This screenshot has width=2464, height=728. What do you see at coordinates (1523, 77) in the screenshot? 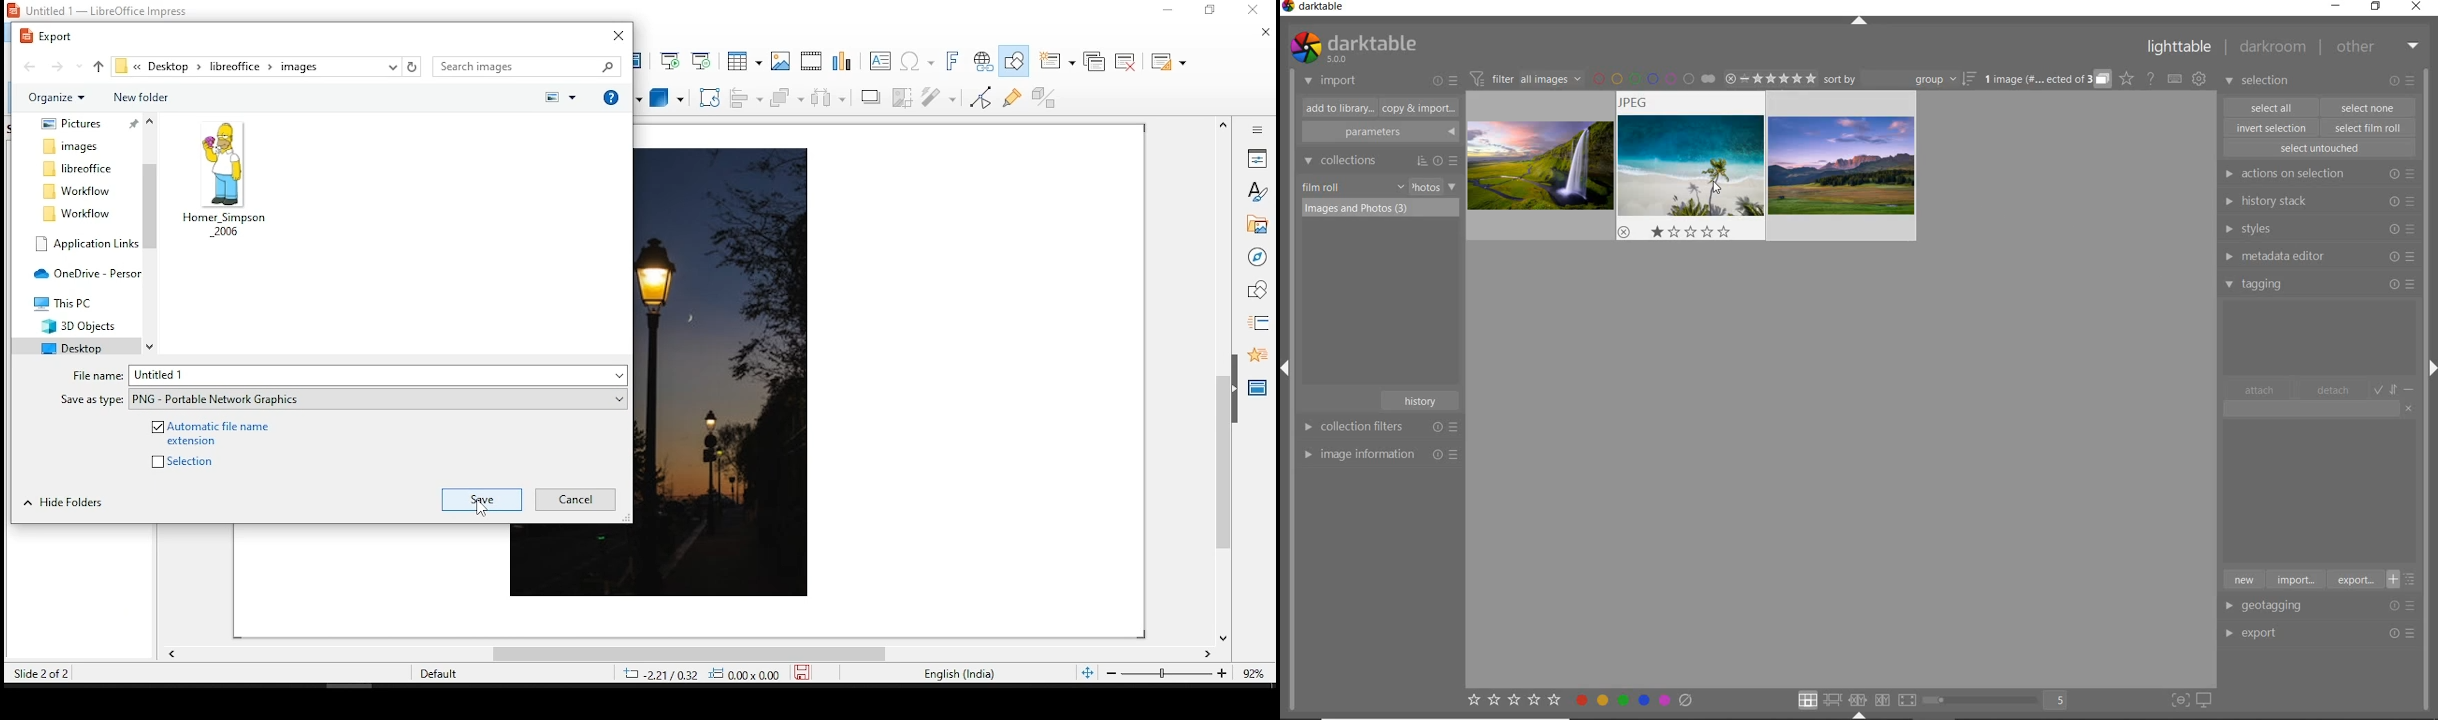
I see `filter images based on their module order` at bounding box center [1523, 77].